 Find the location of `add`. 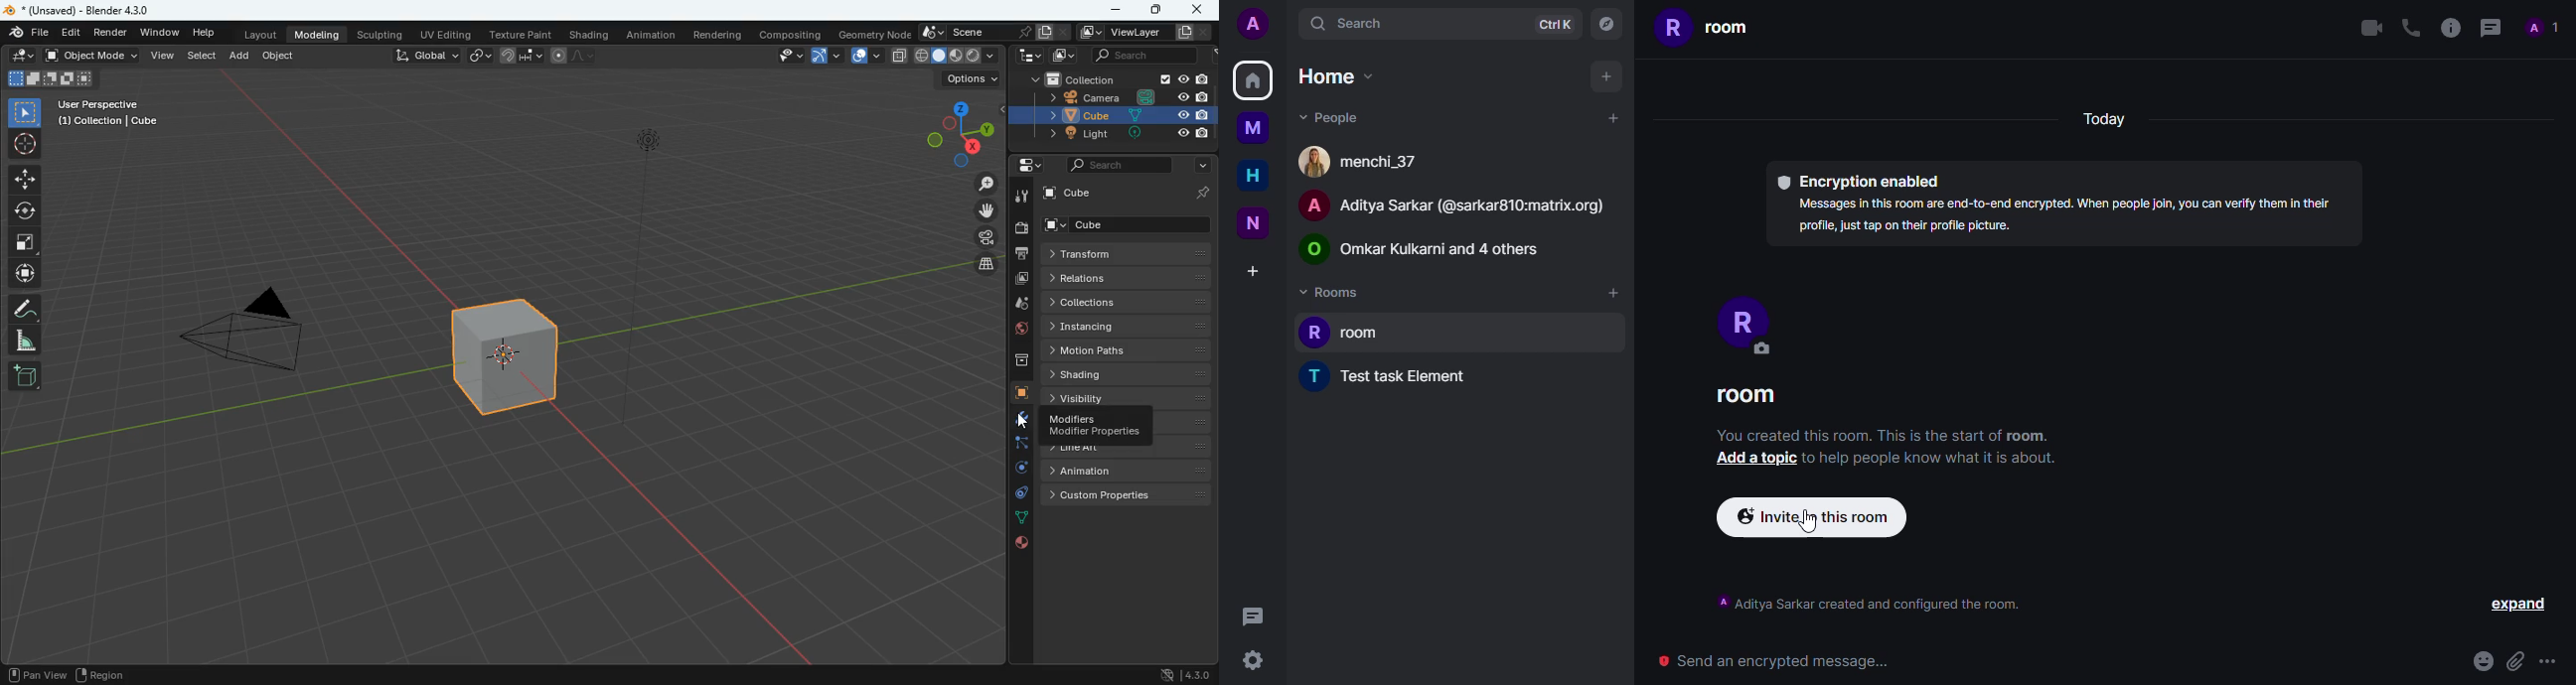

add is located at coordinates (240, 57).